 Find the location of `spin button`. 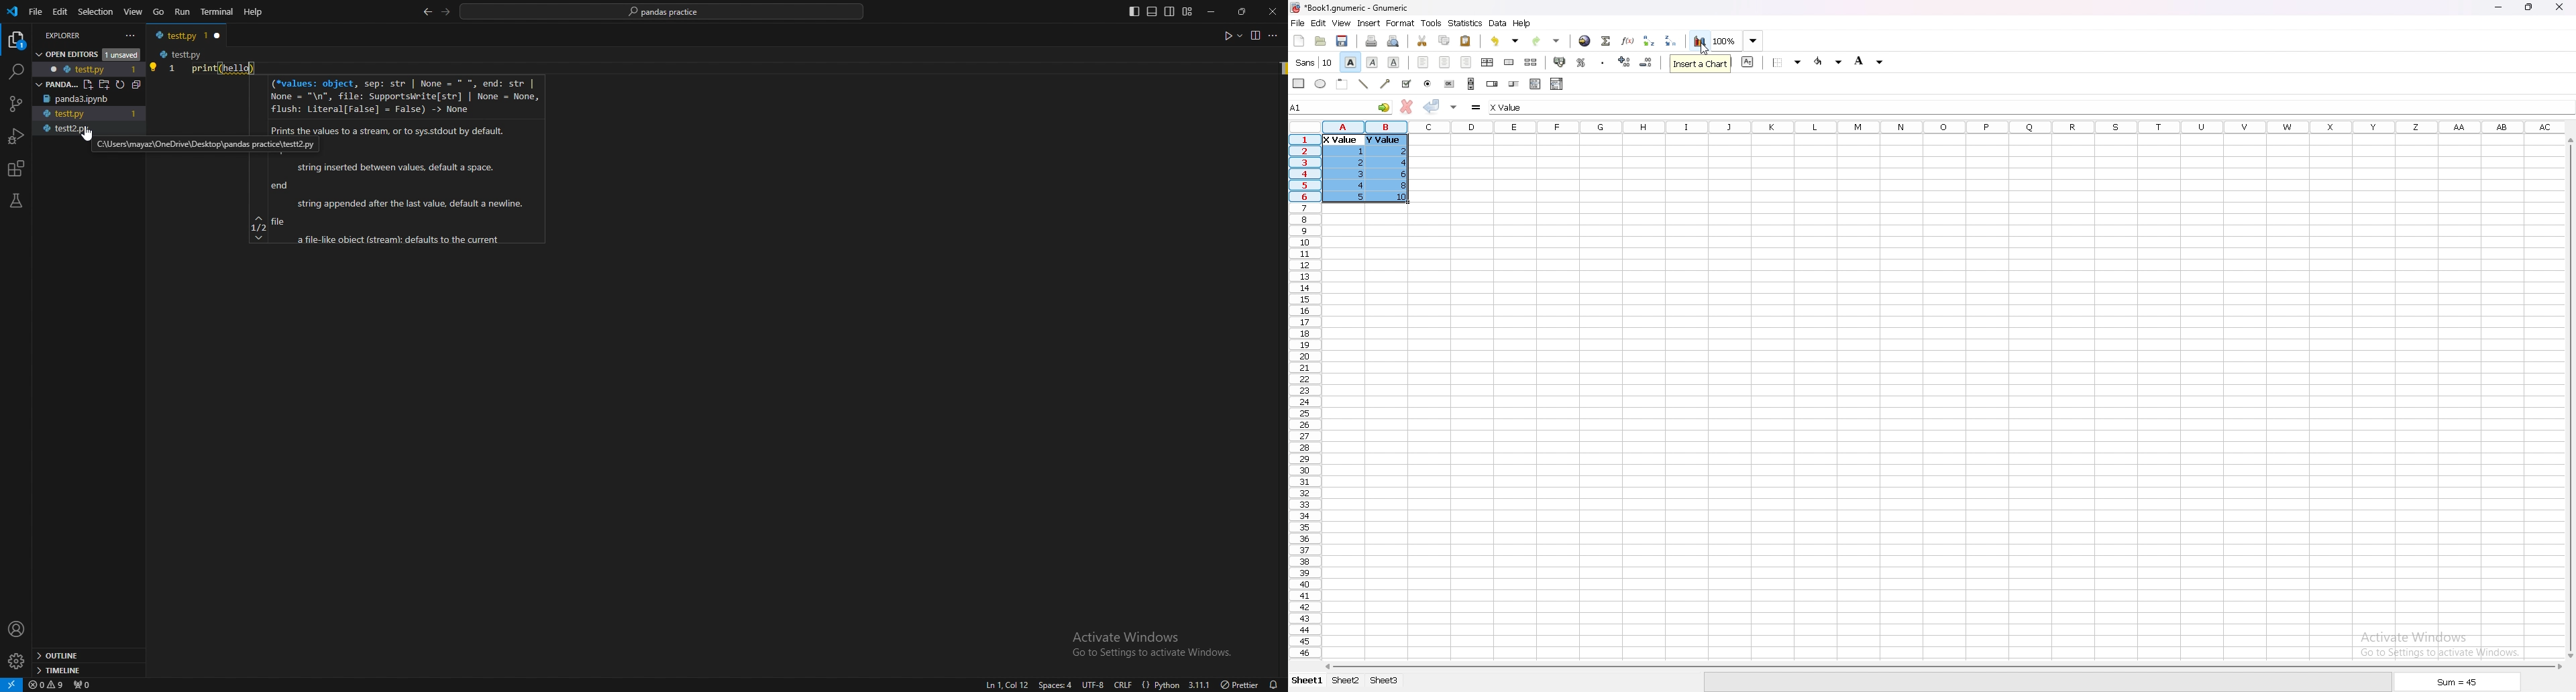

spin button is located at coordinates (1493, 84).